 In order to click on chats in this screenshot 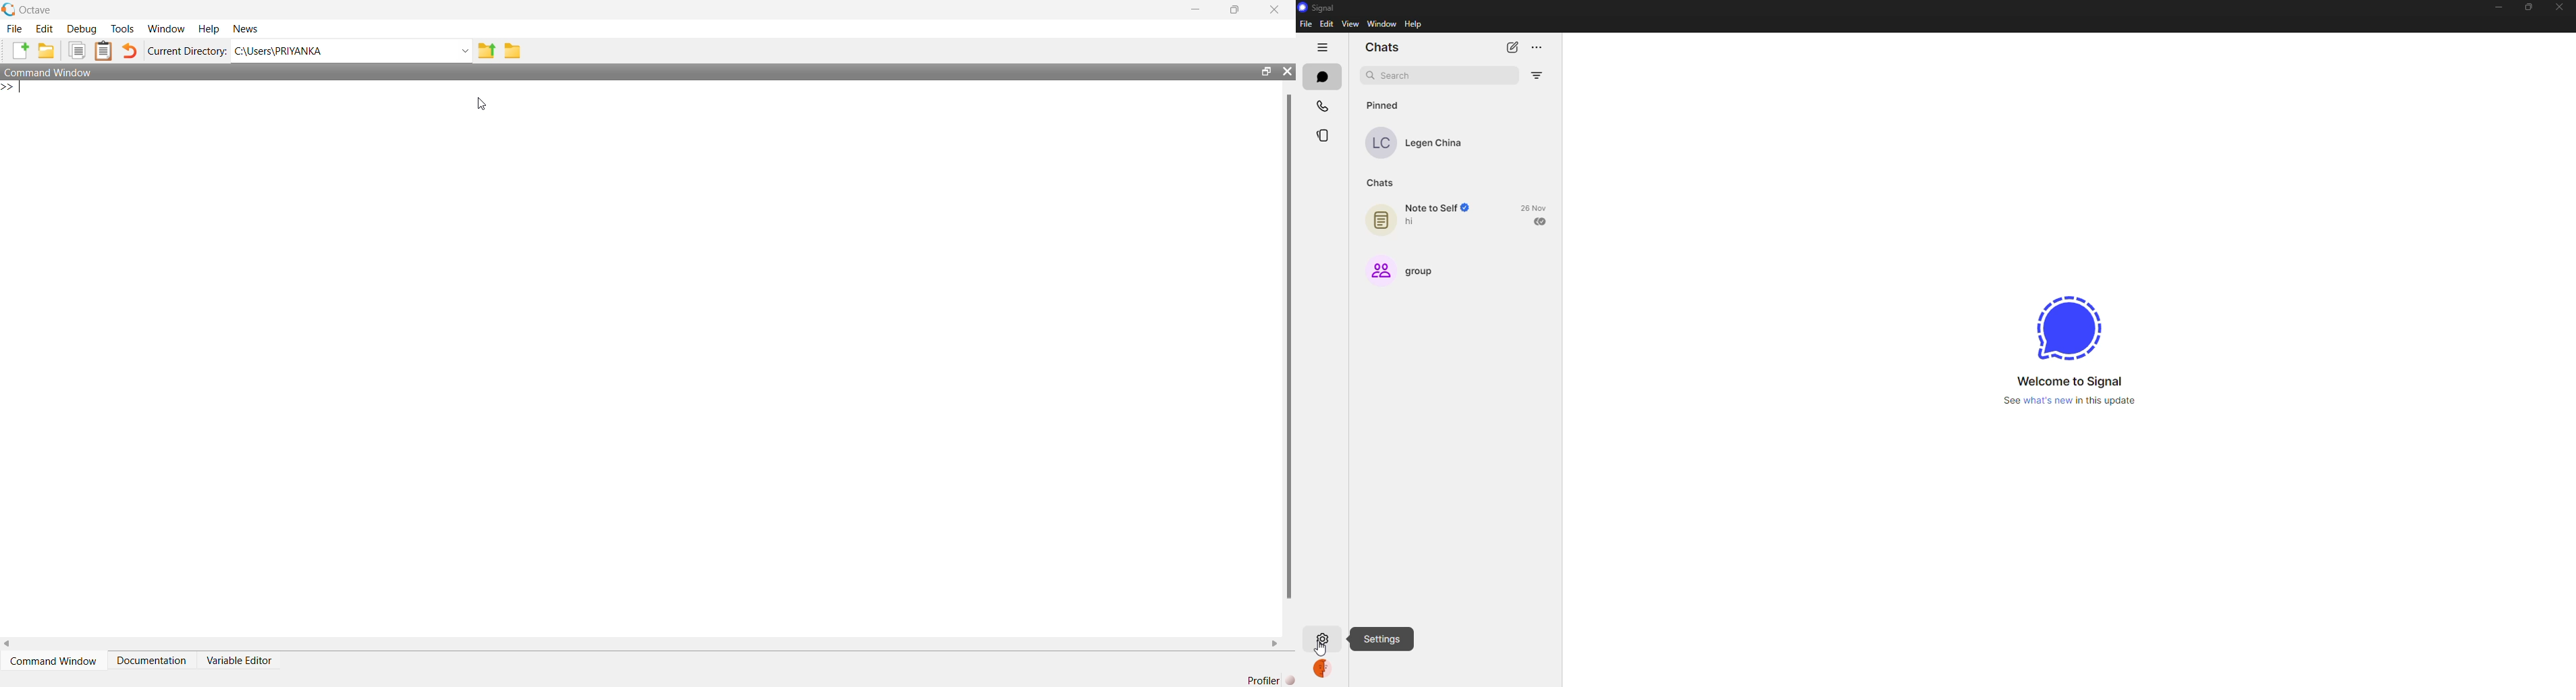, I will do `click(1322, 75)`.